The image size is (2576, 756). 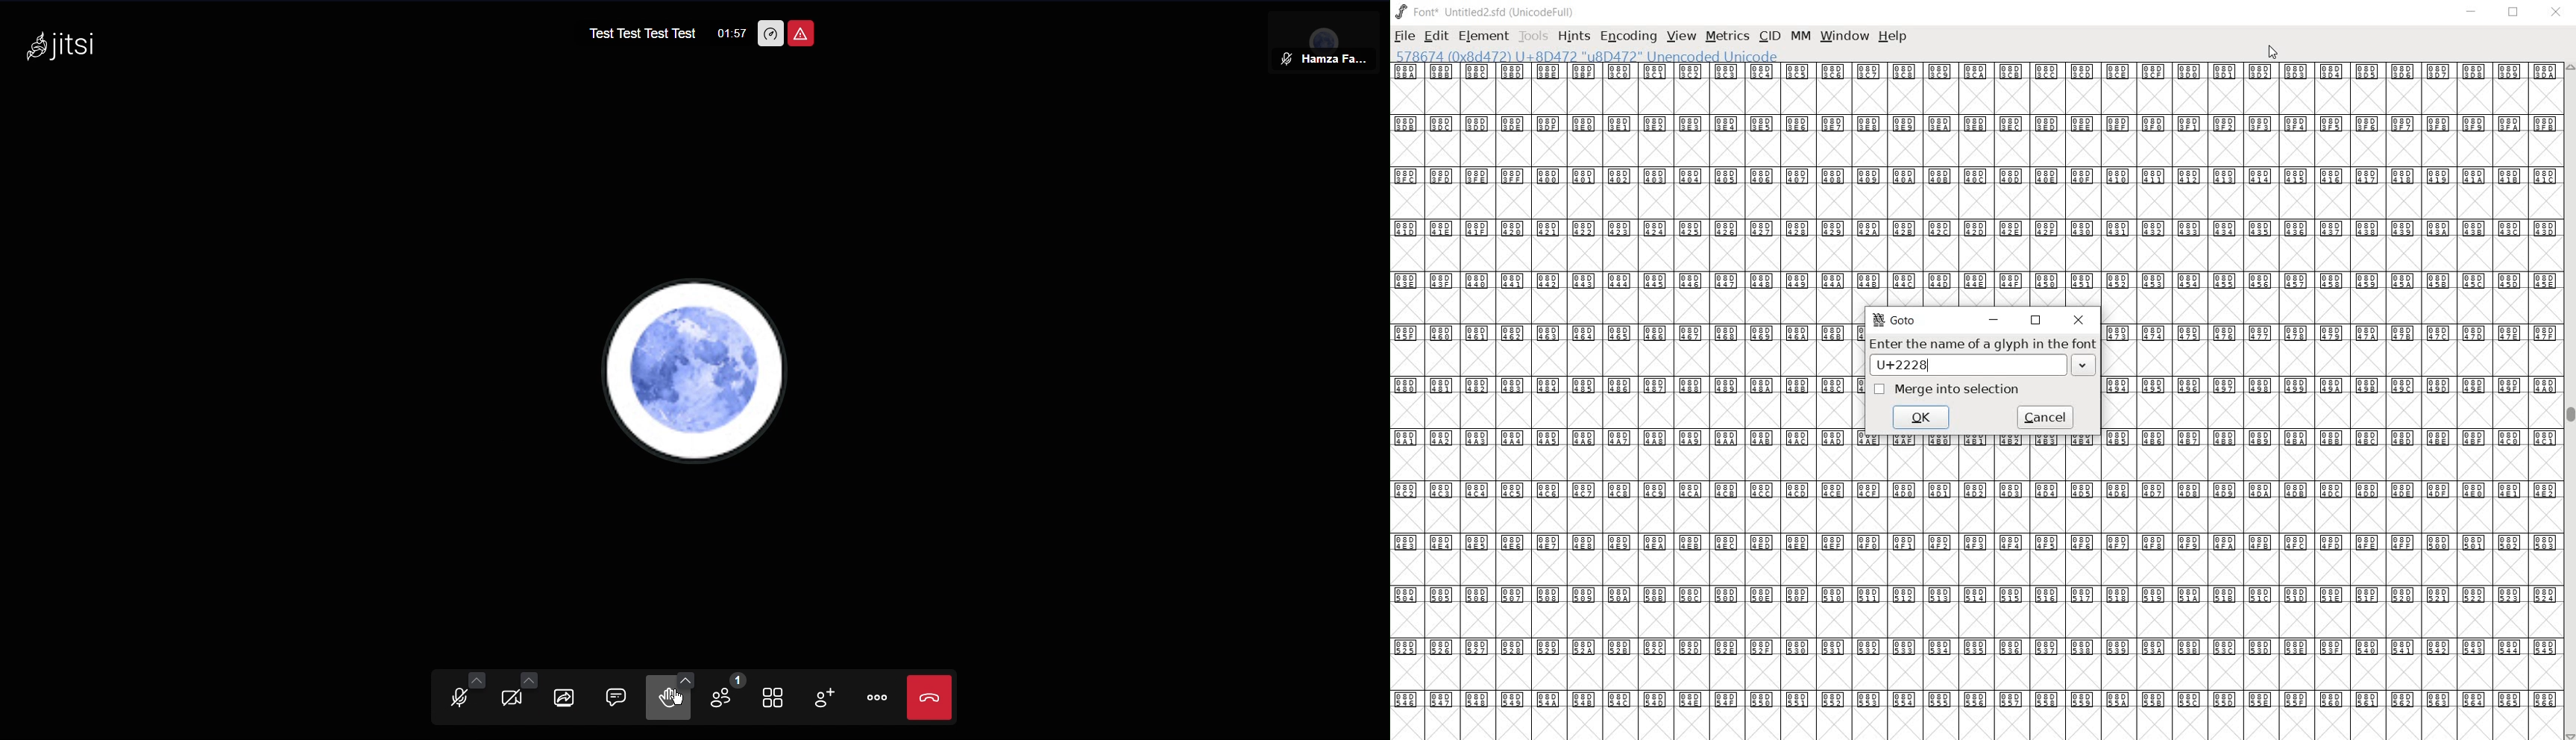 I want to click on help, so click(x=1894, y=36).